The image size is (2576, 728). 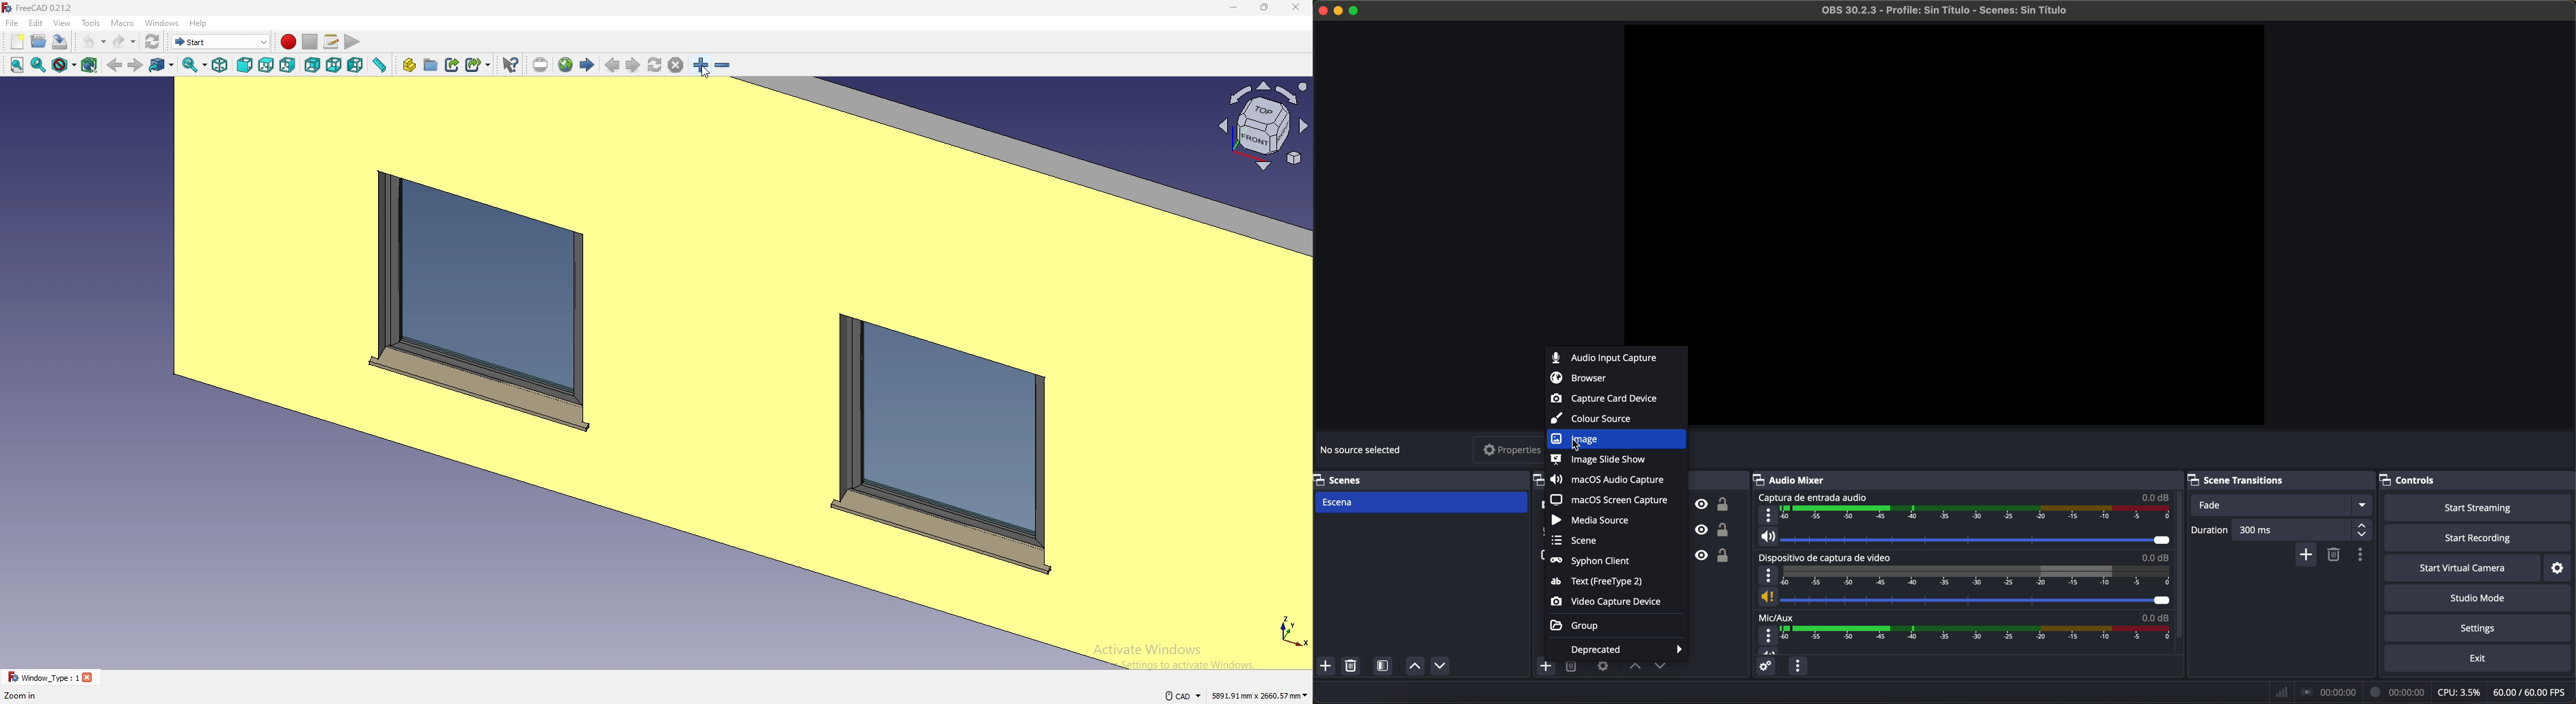 I want to click on back, so click(x=114, y=65).